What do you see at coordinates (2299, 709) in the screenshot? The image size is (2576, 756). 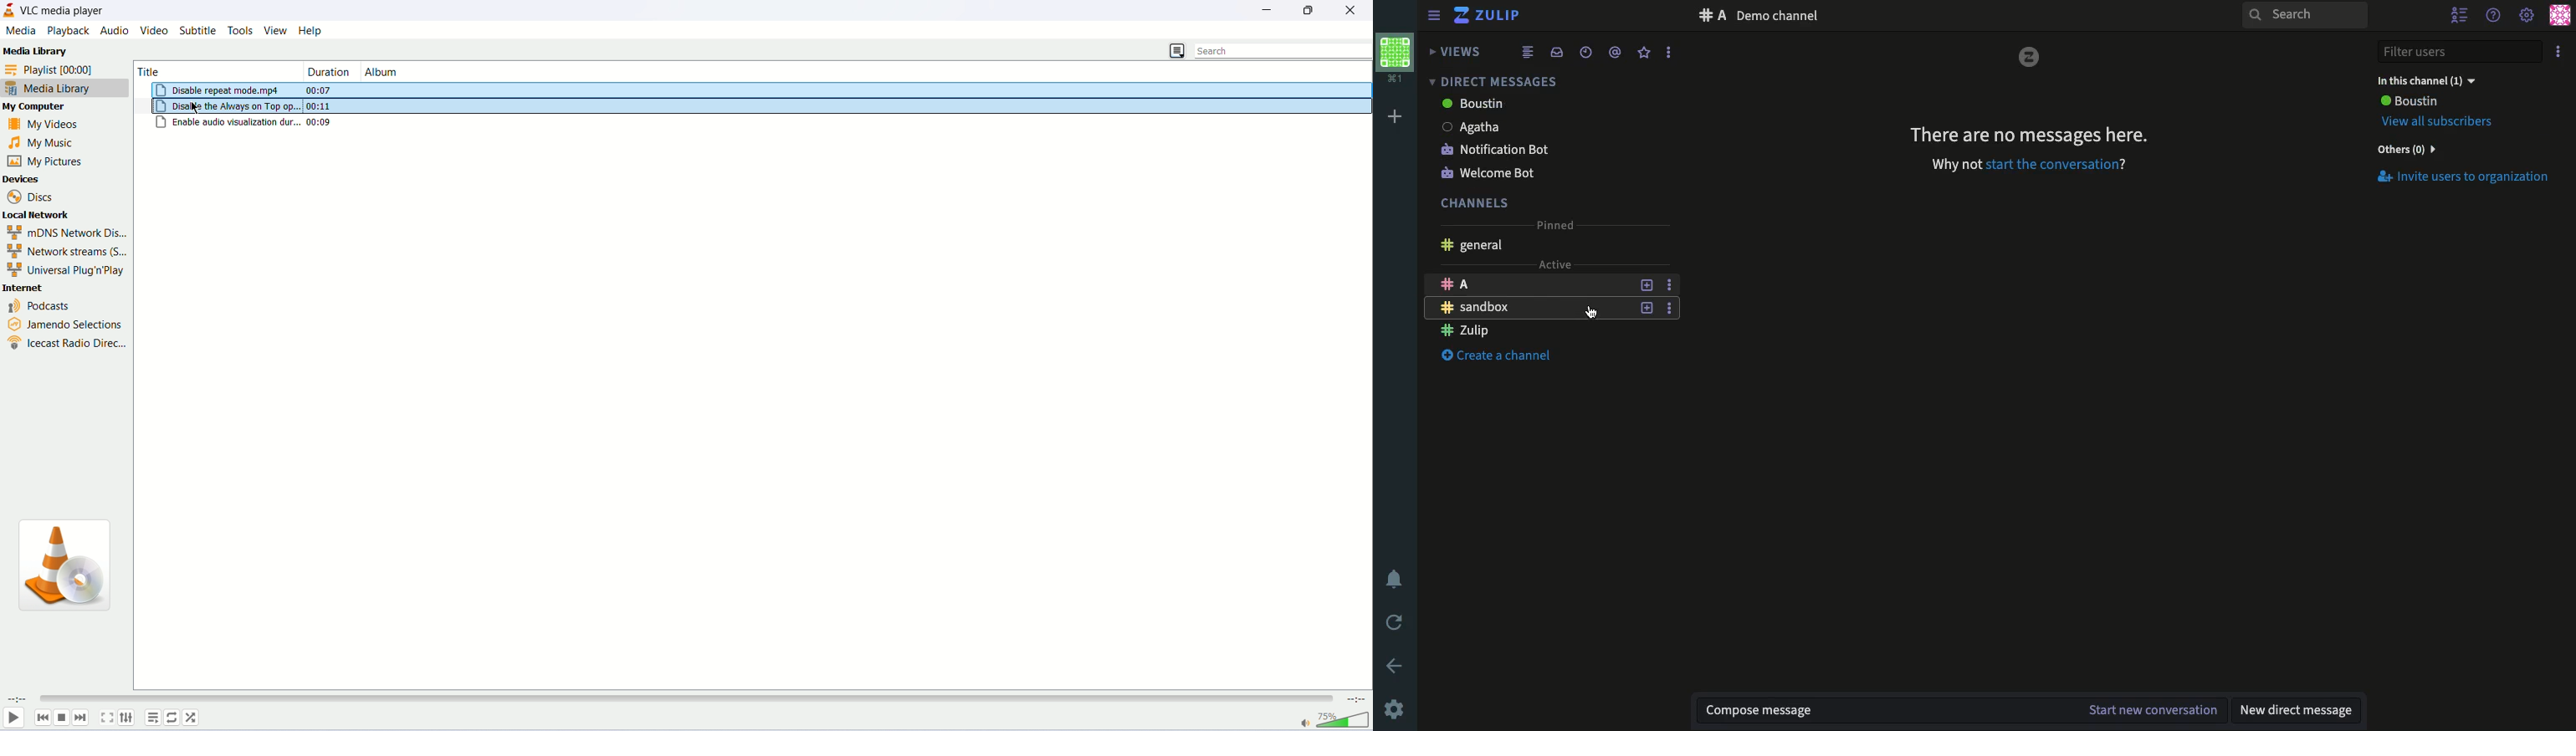 I see `New DM` at bounding box center [2299, 709].